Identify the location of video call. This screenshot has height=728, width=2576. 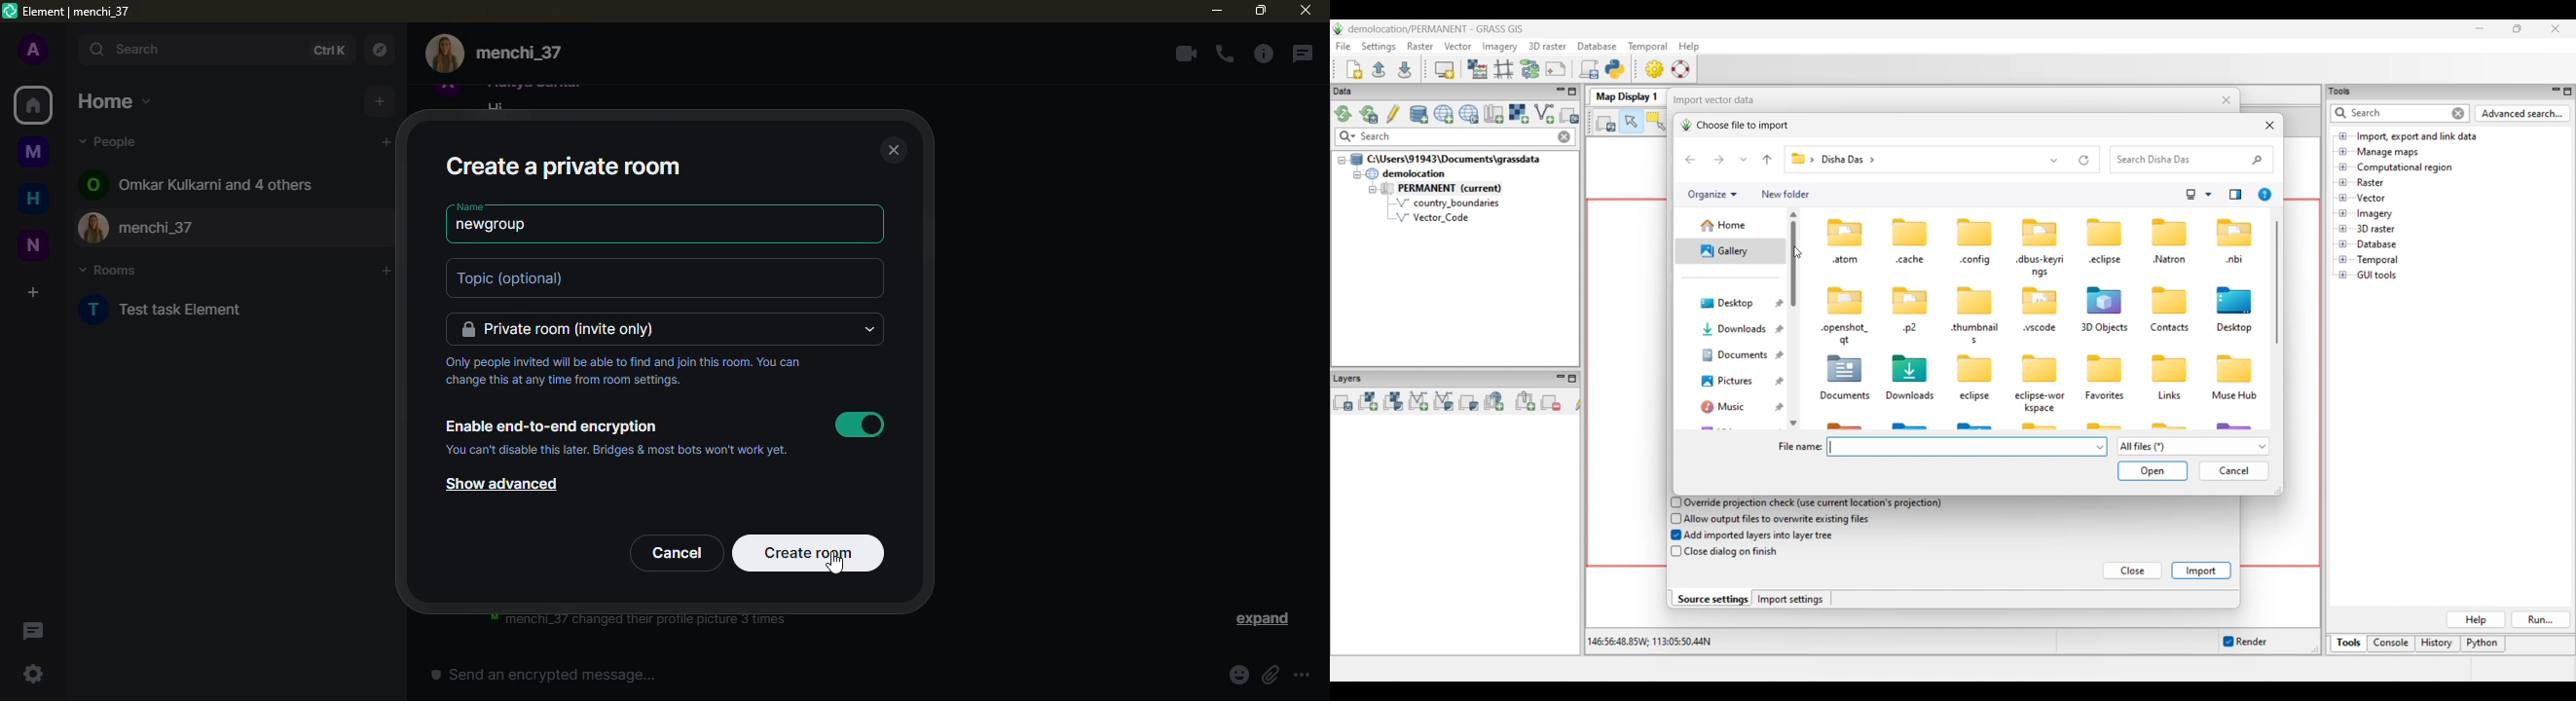
(1186, 54).